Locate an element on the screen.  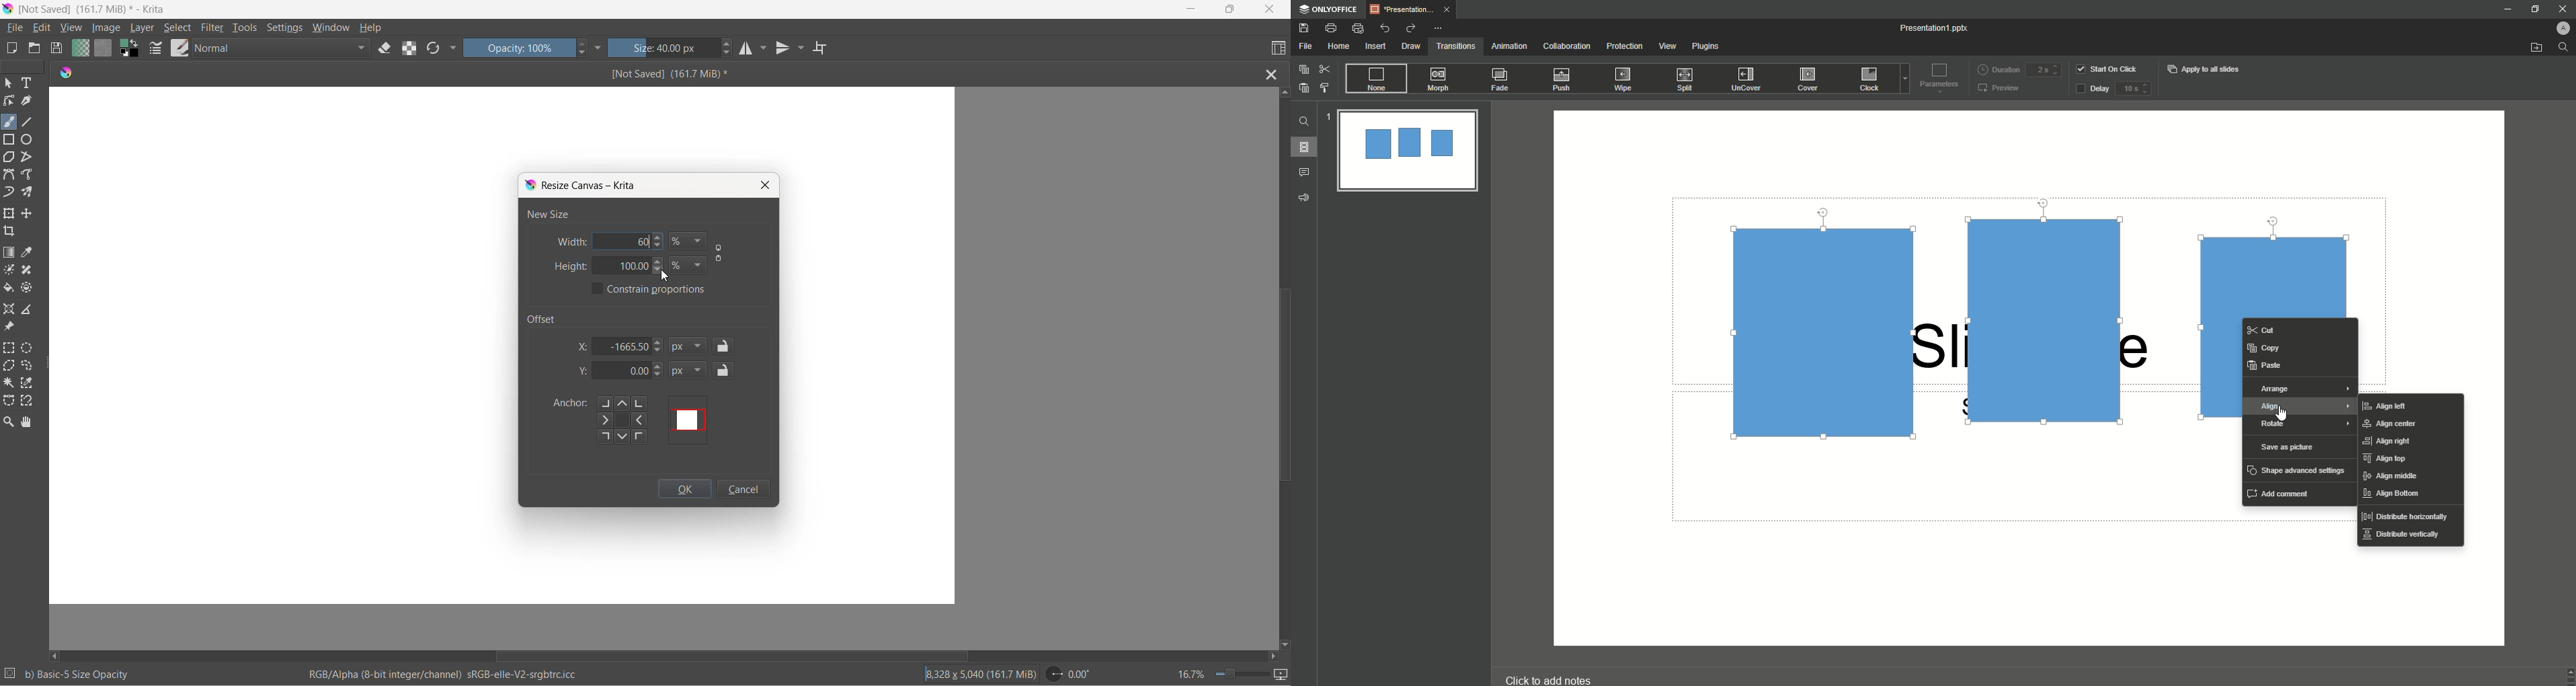
layer is located at coordinates (144, 28).